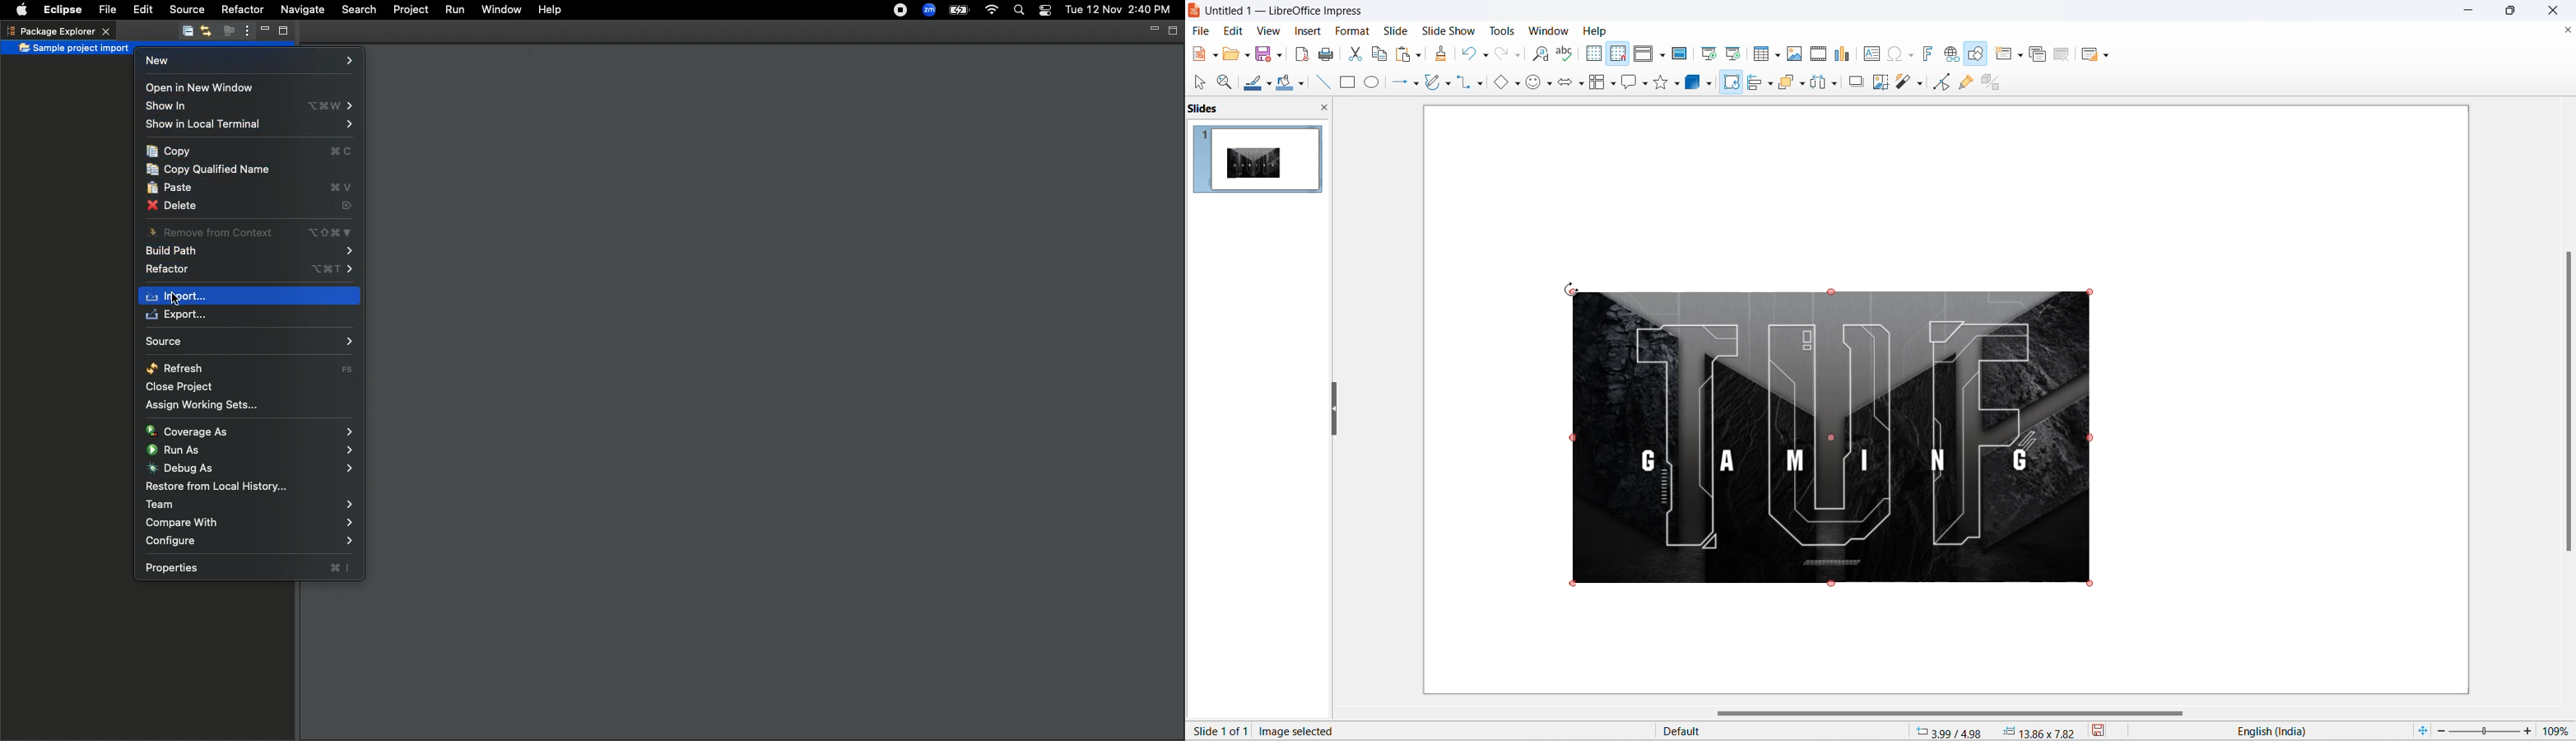 The width and height of the screenshot is (2576, 756). I want to click on Close project, so click(179, 386).